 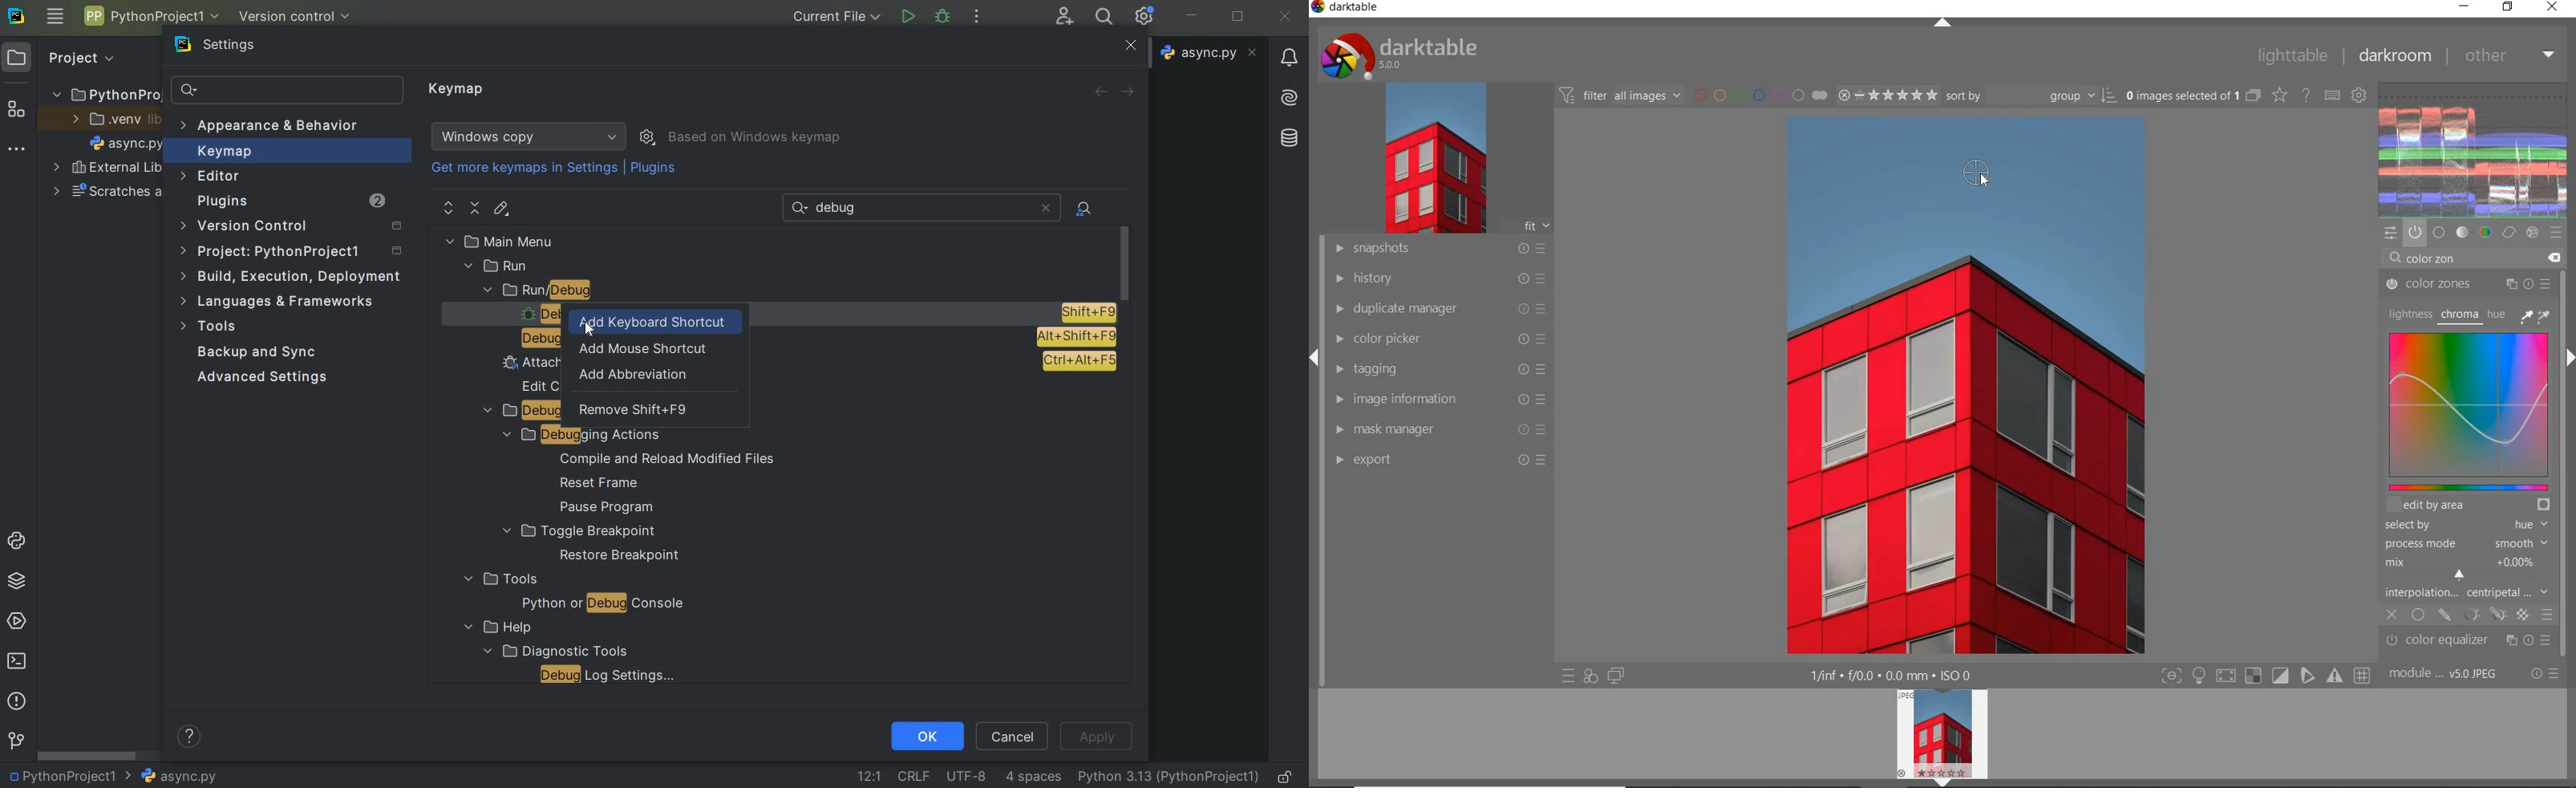 What do you see at coordinates (17, 111) in the screenshot?
I see `structure` at bounding box center [17, 111].